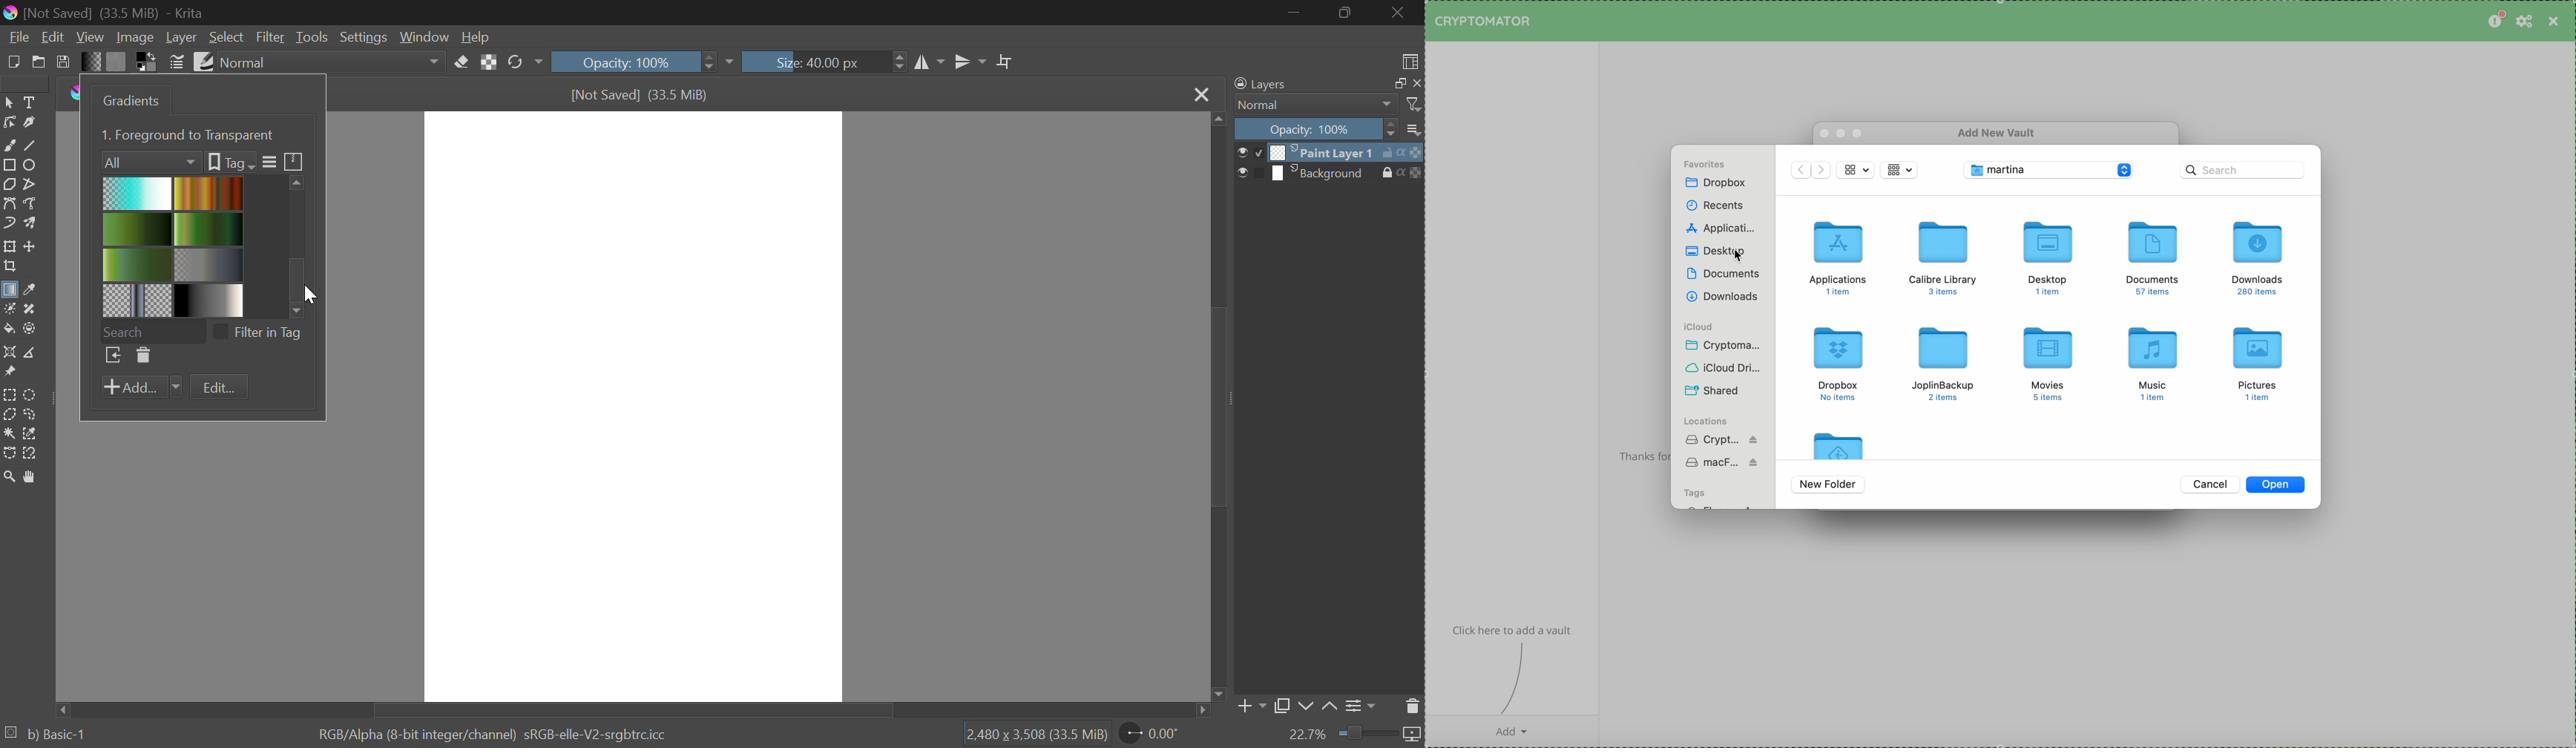 The width and height of the screenshot is (2576, 756). I want to click on tags, so click(1697, 492).